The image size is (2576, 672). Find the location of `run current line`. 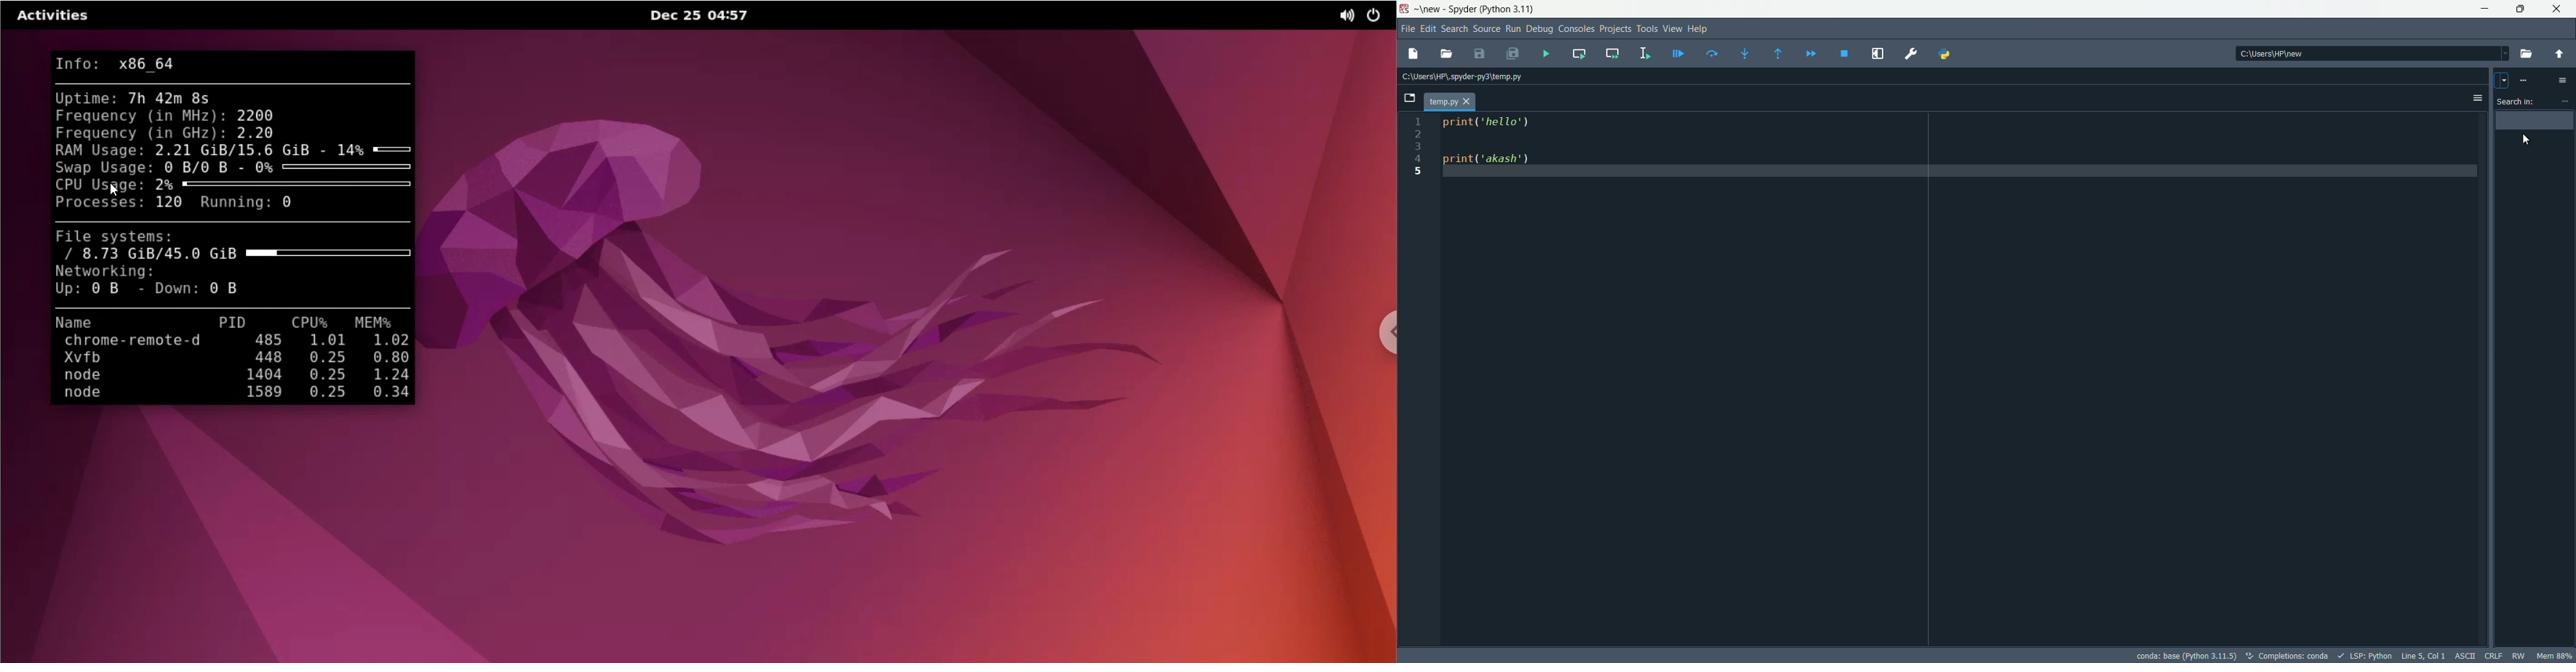

run current line is located at coordinates (1713, 53).